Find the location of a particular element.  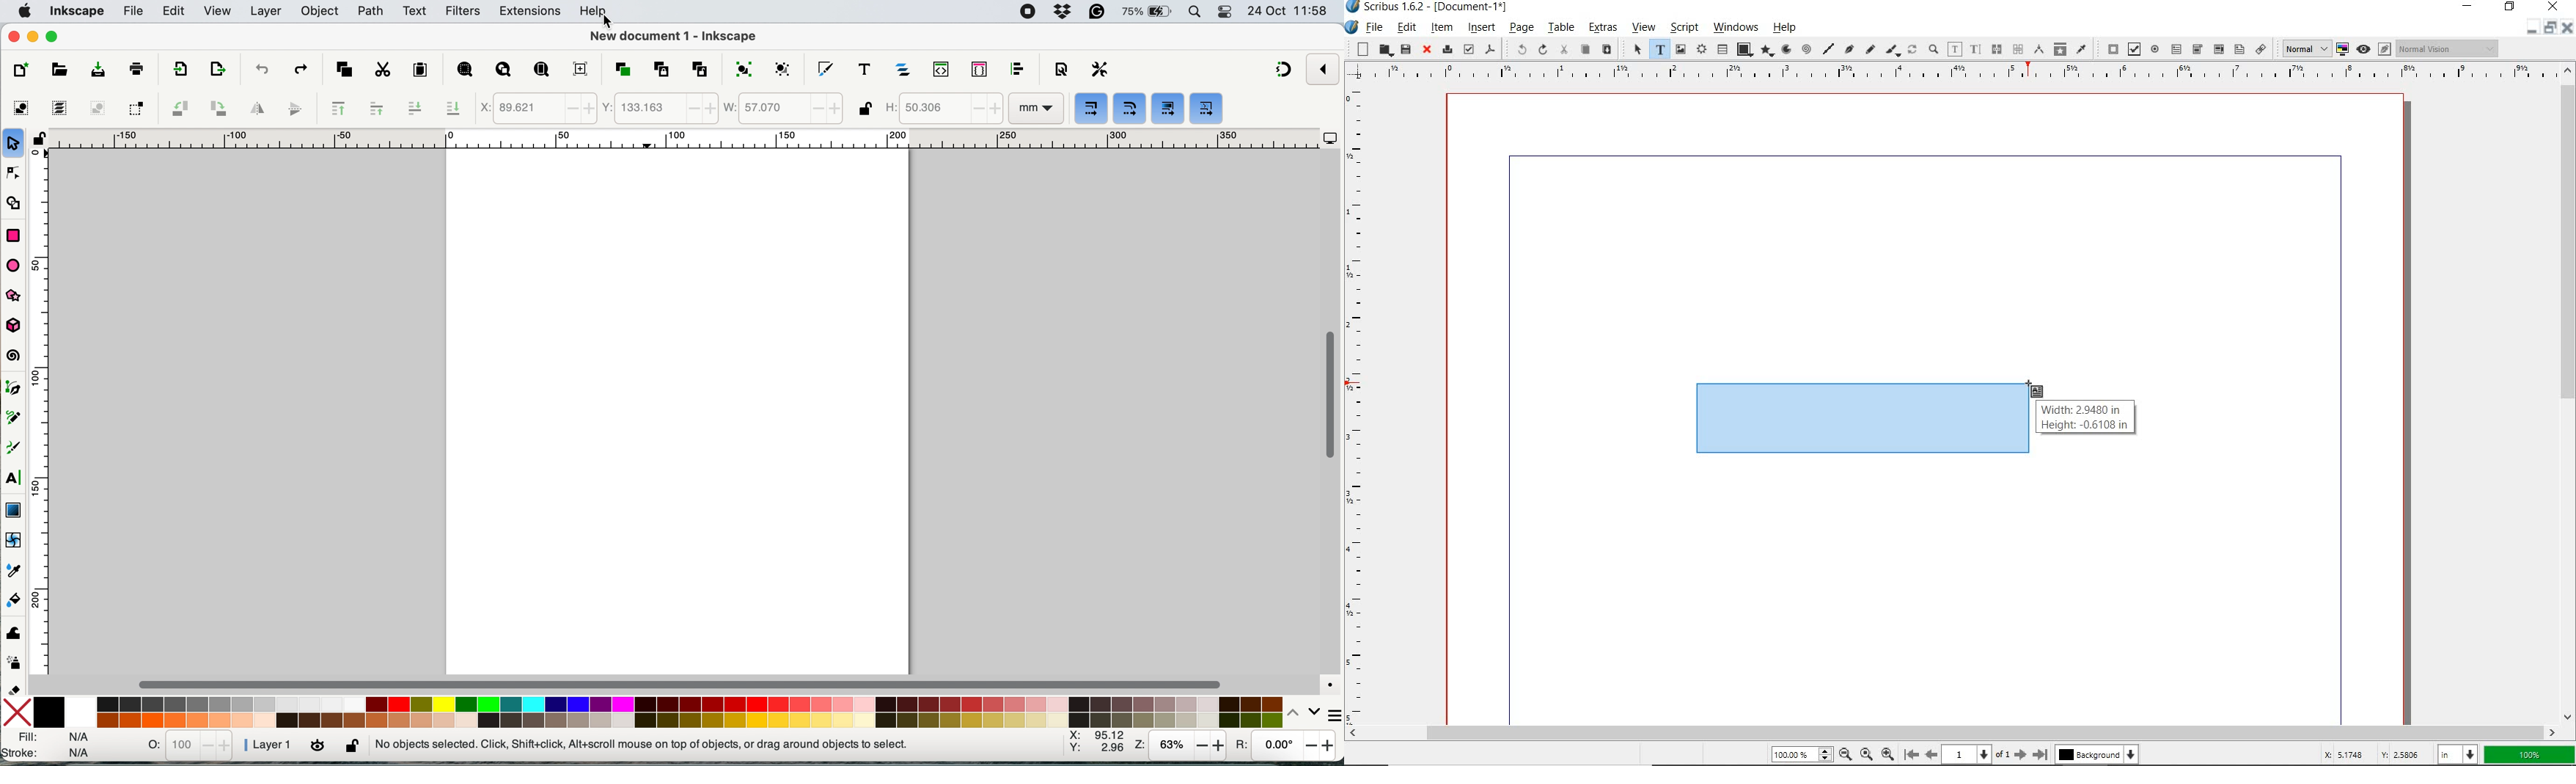

spiral is located at coordinates (1806, 50).